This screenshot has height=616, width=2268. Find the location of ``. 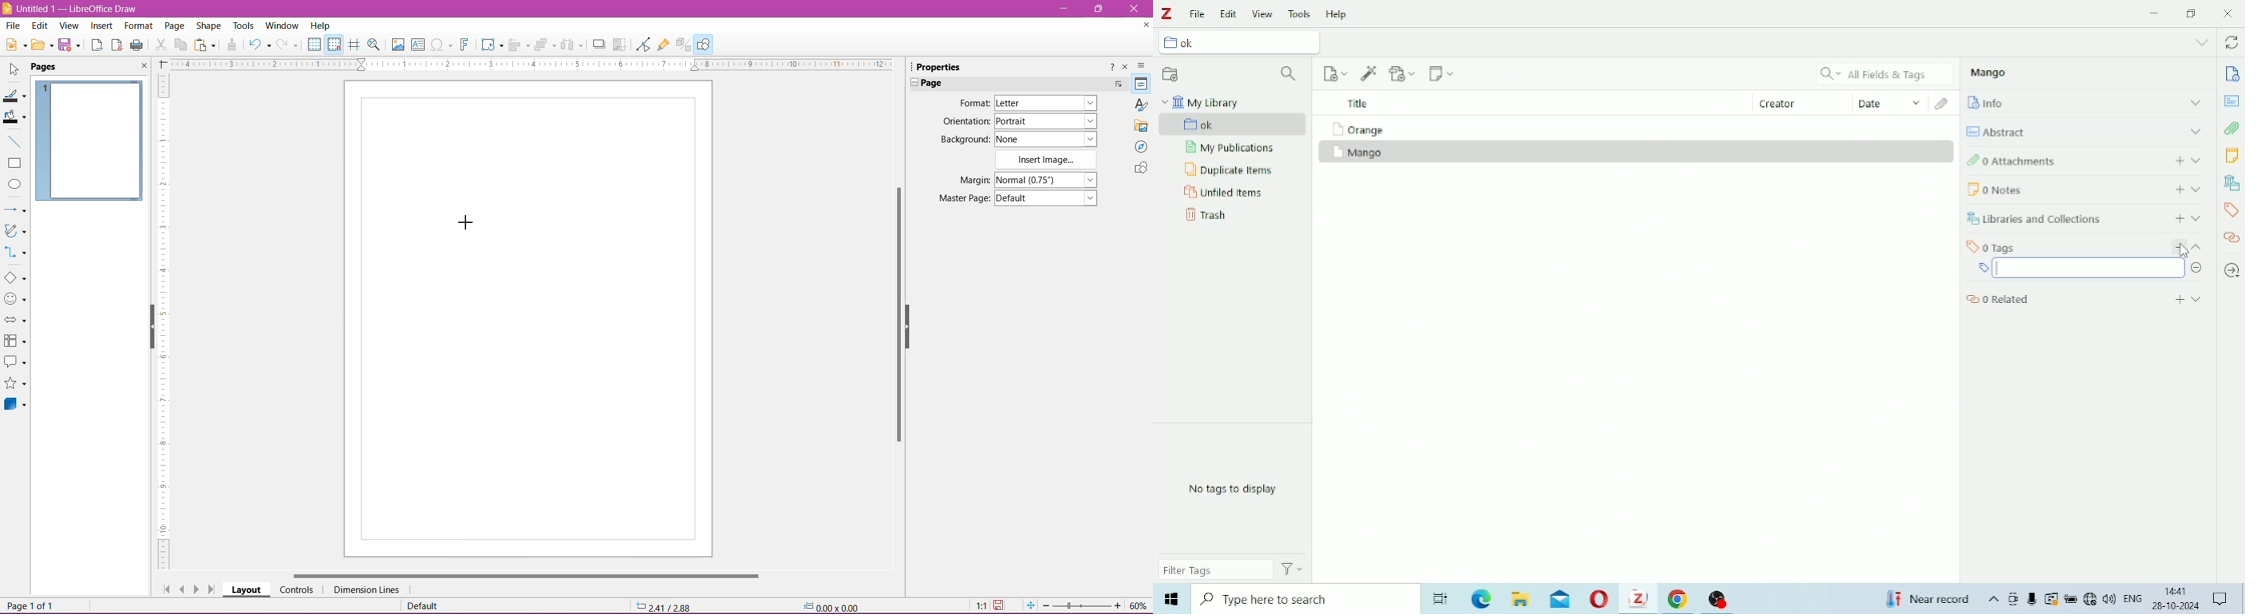

 is located at coordinates (289, 44).